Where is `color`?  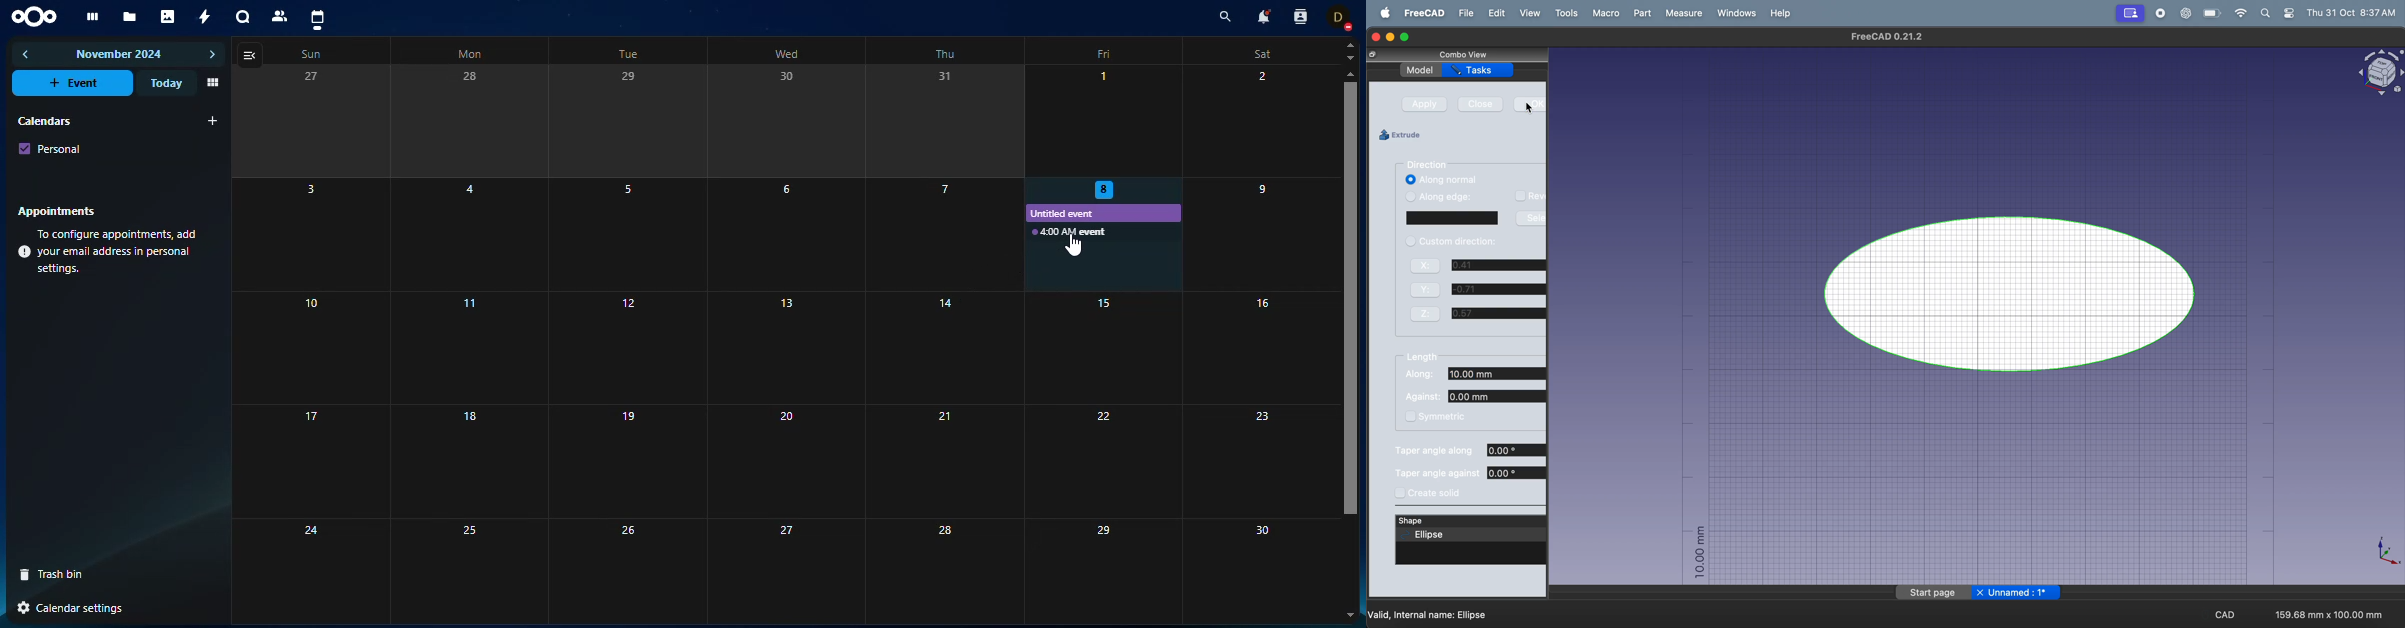 color is located at coordinates (1451, 218).